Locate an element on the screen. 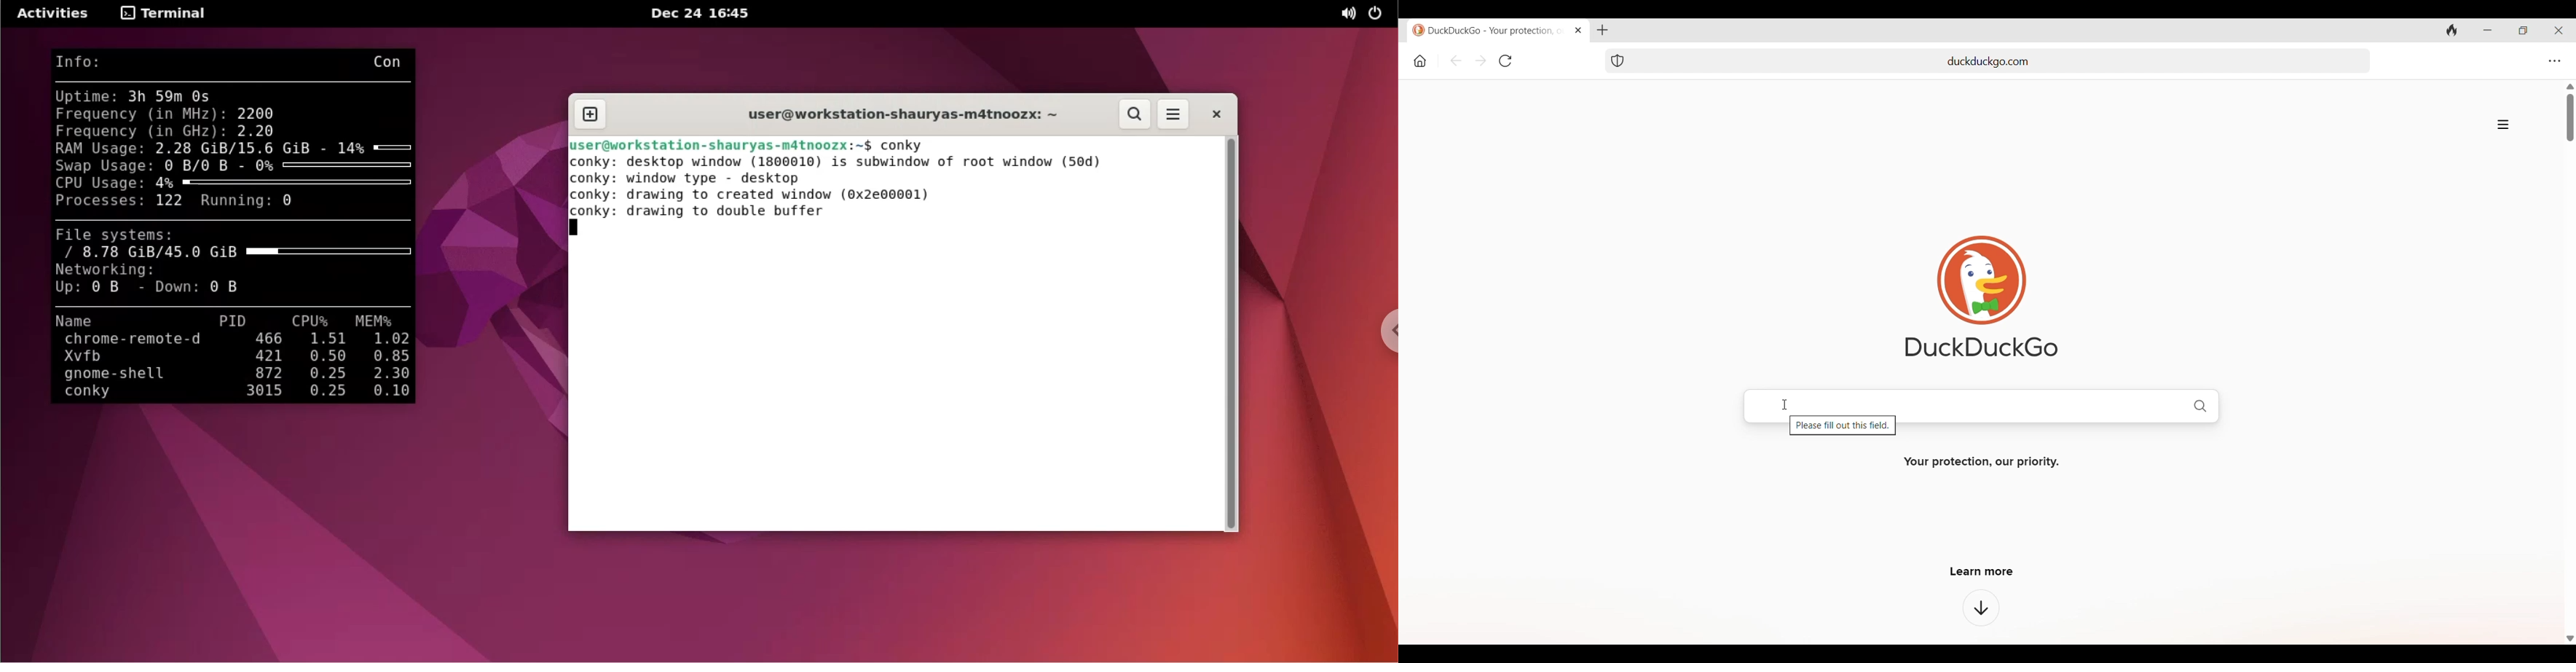  Quick slide to top is located at coordinates (2570, 87).